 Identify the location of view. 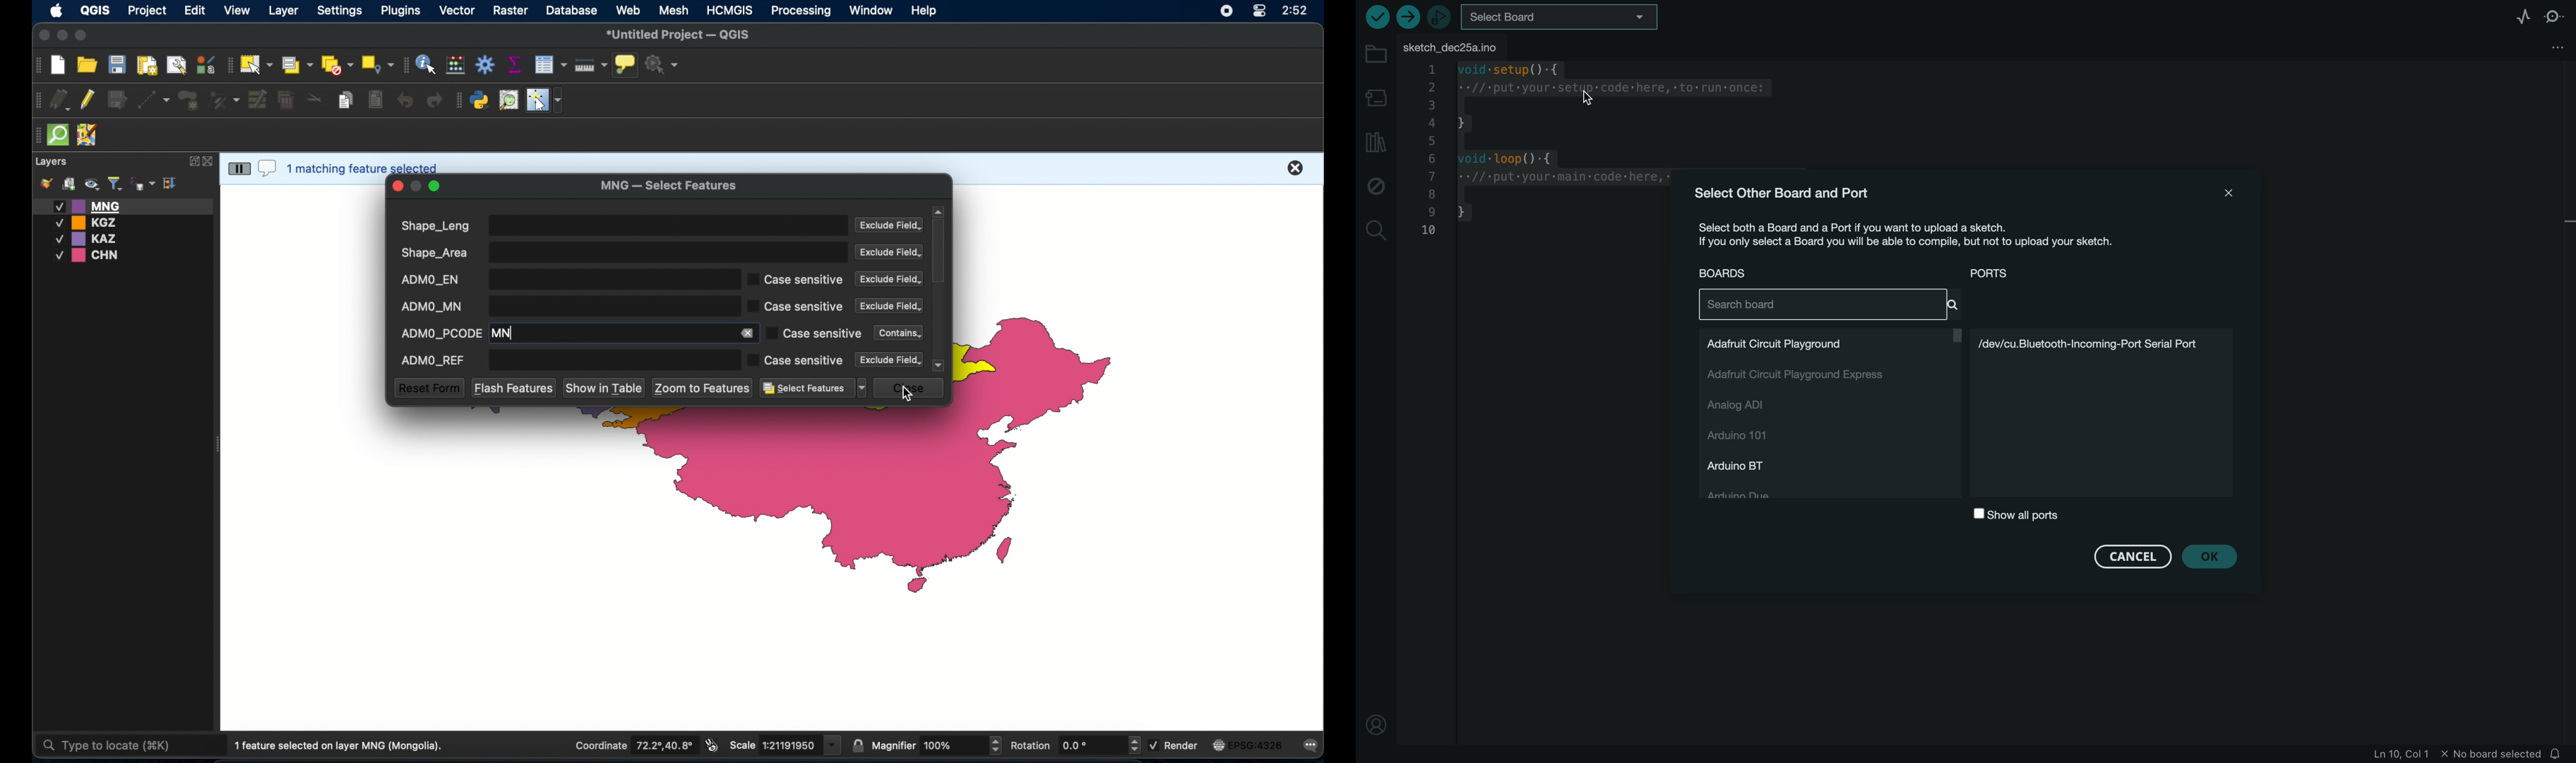
(238, 11).